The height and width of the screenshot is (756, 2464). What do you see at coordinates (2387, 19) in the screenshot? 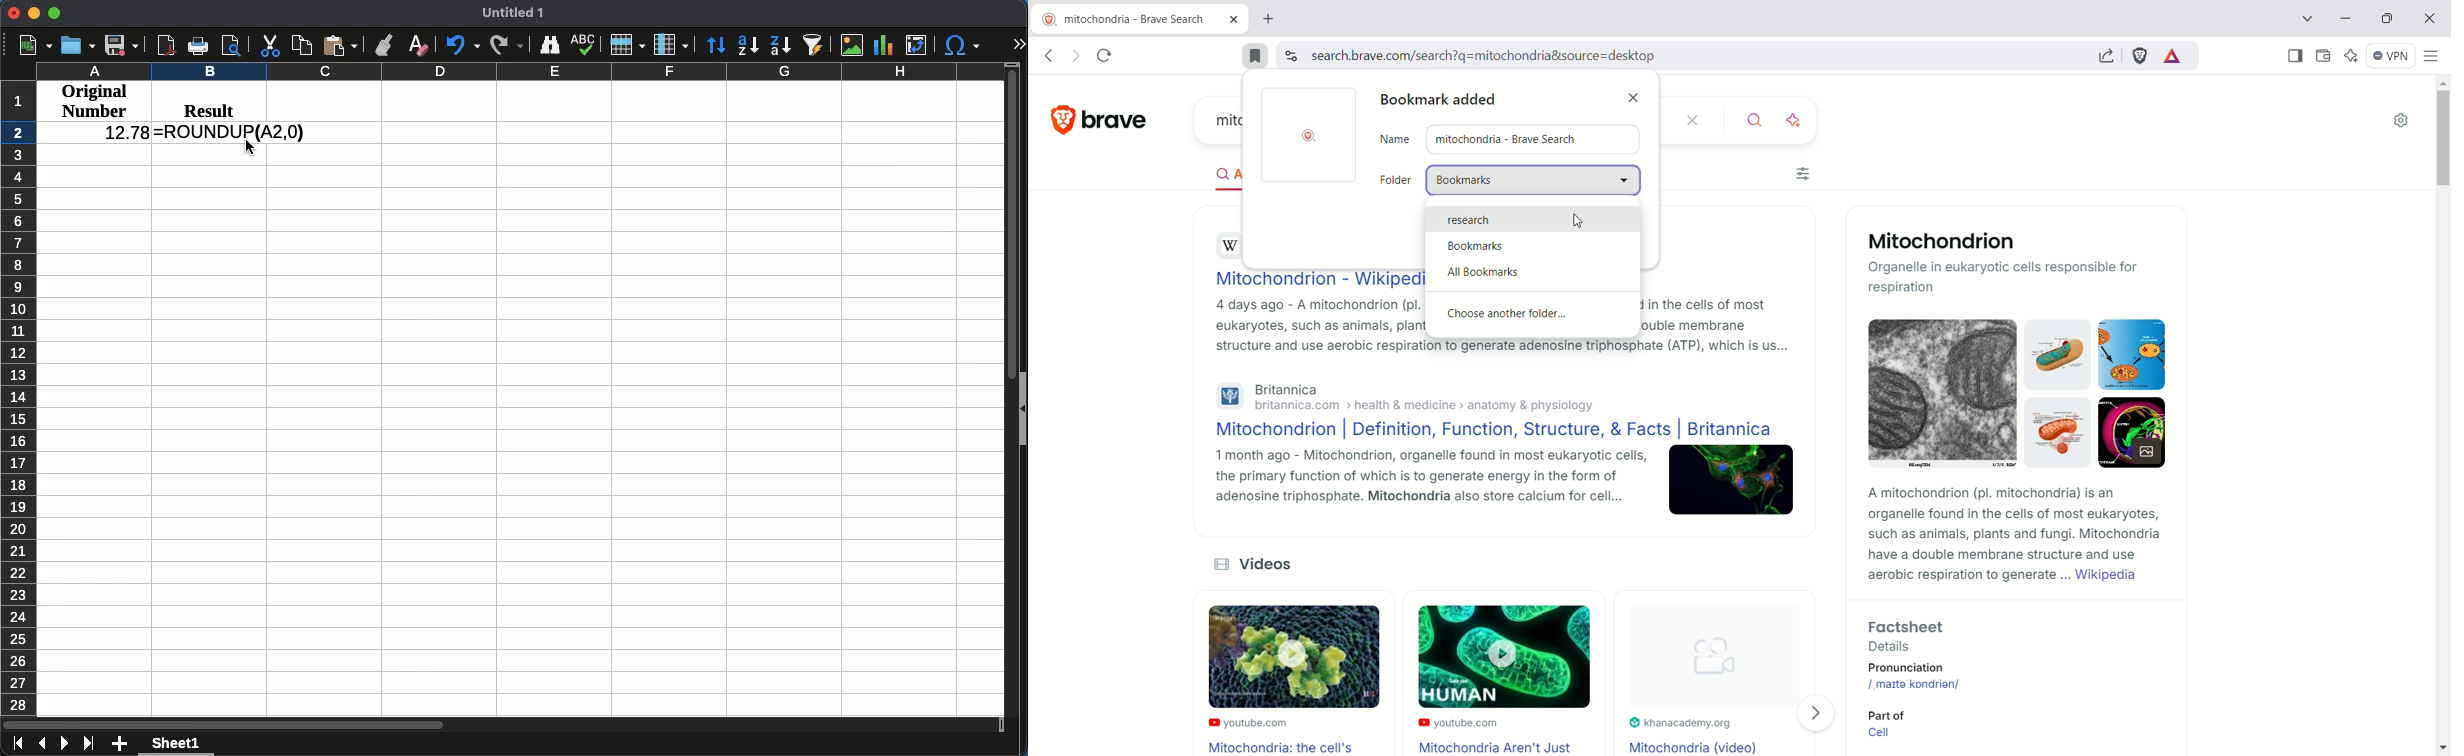
I see `maximize` at bounding box center [2387, 19].